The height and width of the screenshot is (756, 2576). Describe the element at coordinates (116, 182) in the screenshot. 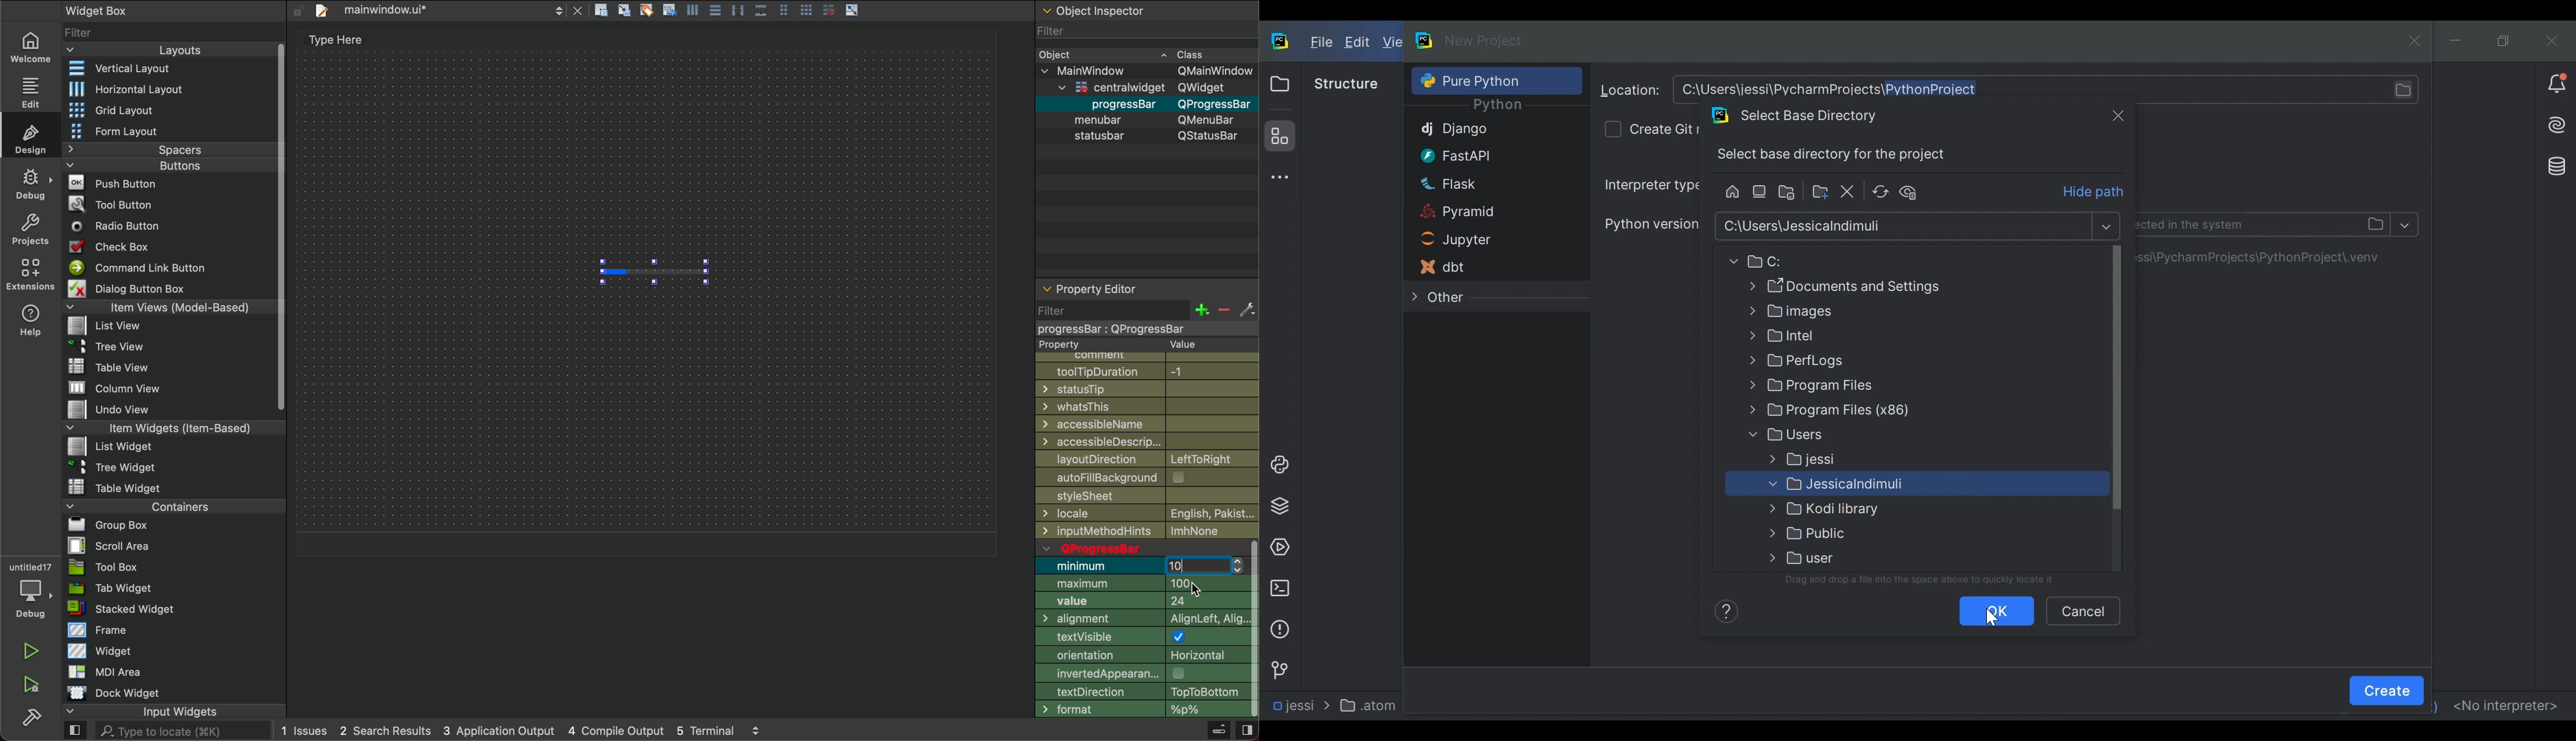

I see `Push Button` at that location.